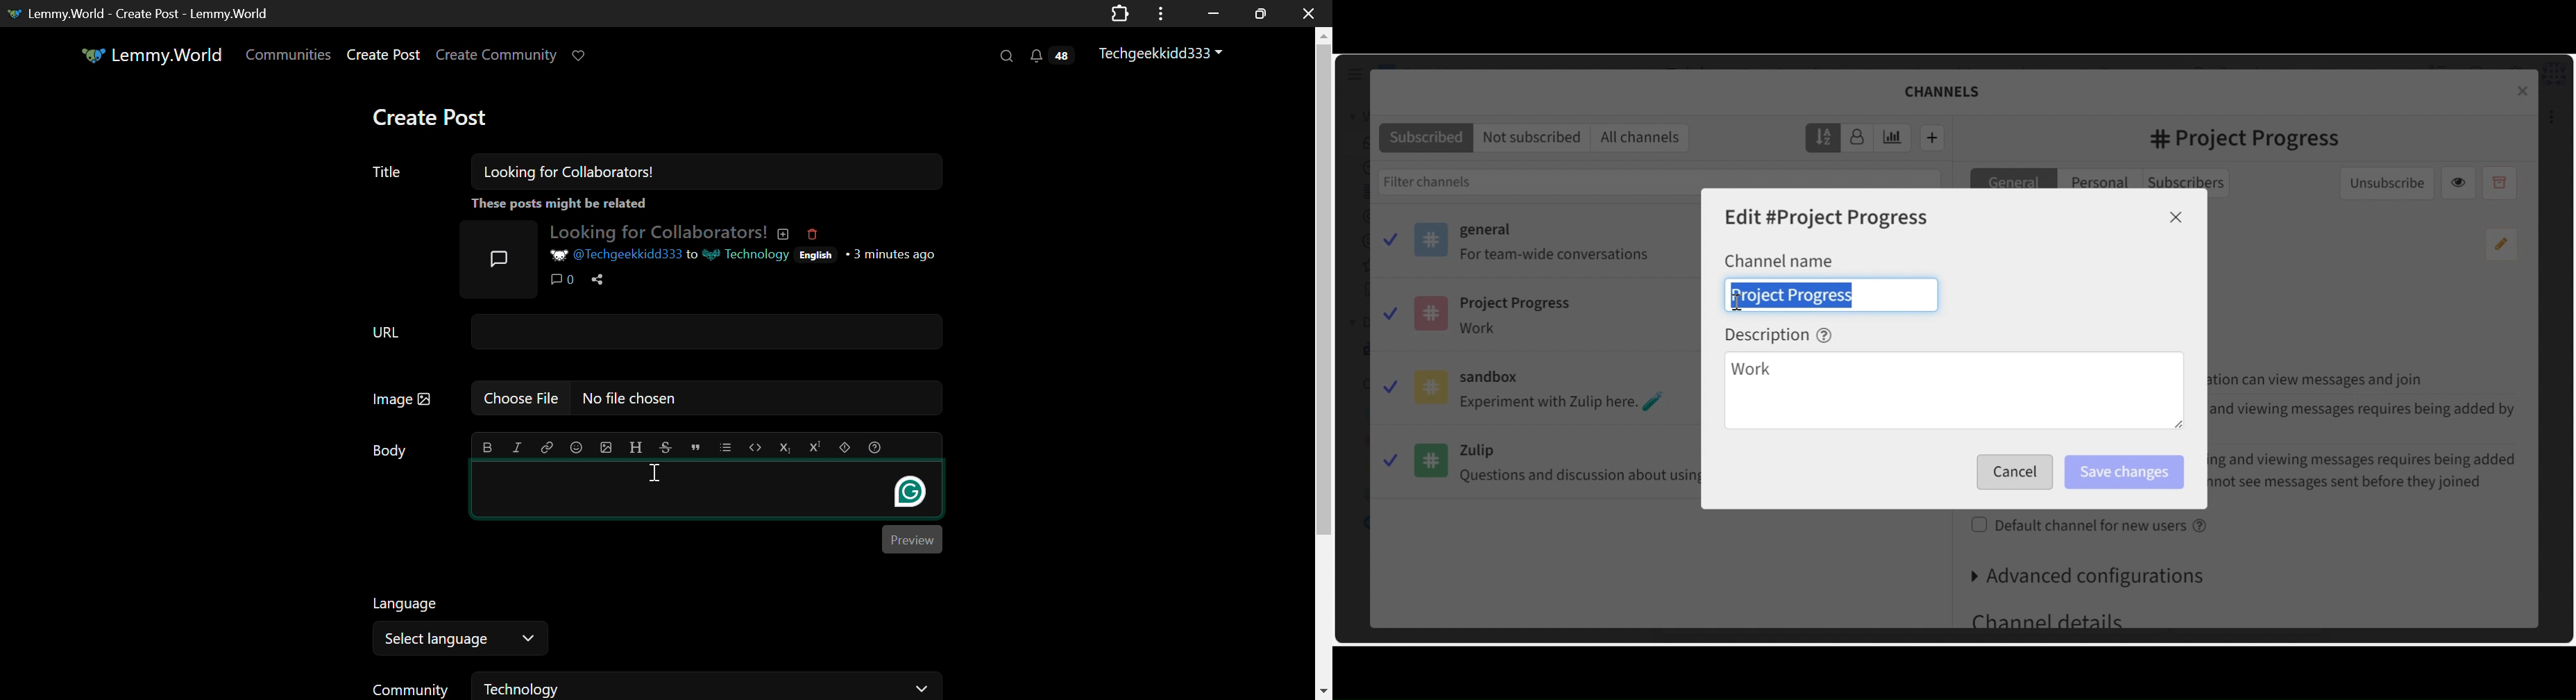 This screenshot has height=700, width=2576. What do you see at coordinates (709, 685) in the screenshot?
I see `Technology` at bounding box center [709, 685].